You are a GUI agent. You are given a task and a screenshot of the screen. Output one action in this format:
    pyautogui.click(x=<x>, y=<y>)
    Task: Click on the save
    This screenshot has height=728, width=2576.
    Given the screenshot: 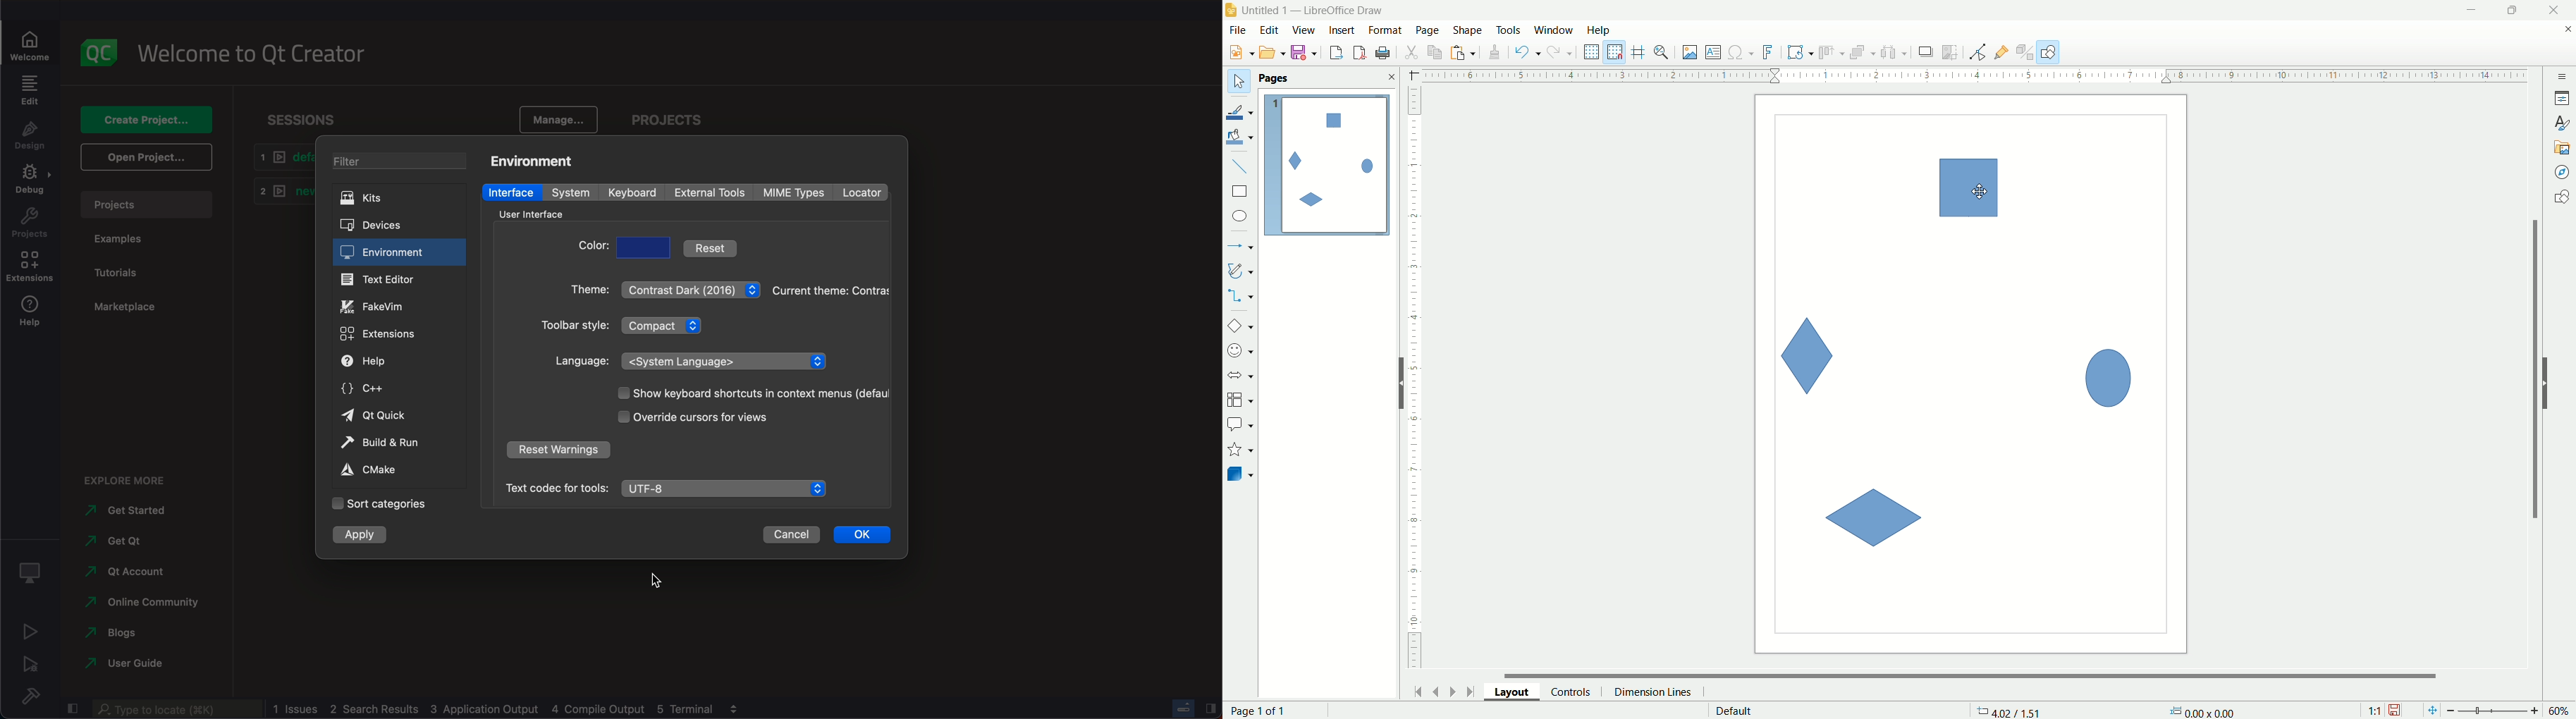 What is the action you would take?
    pyautogui.click(x=2396, y=711)
    